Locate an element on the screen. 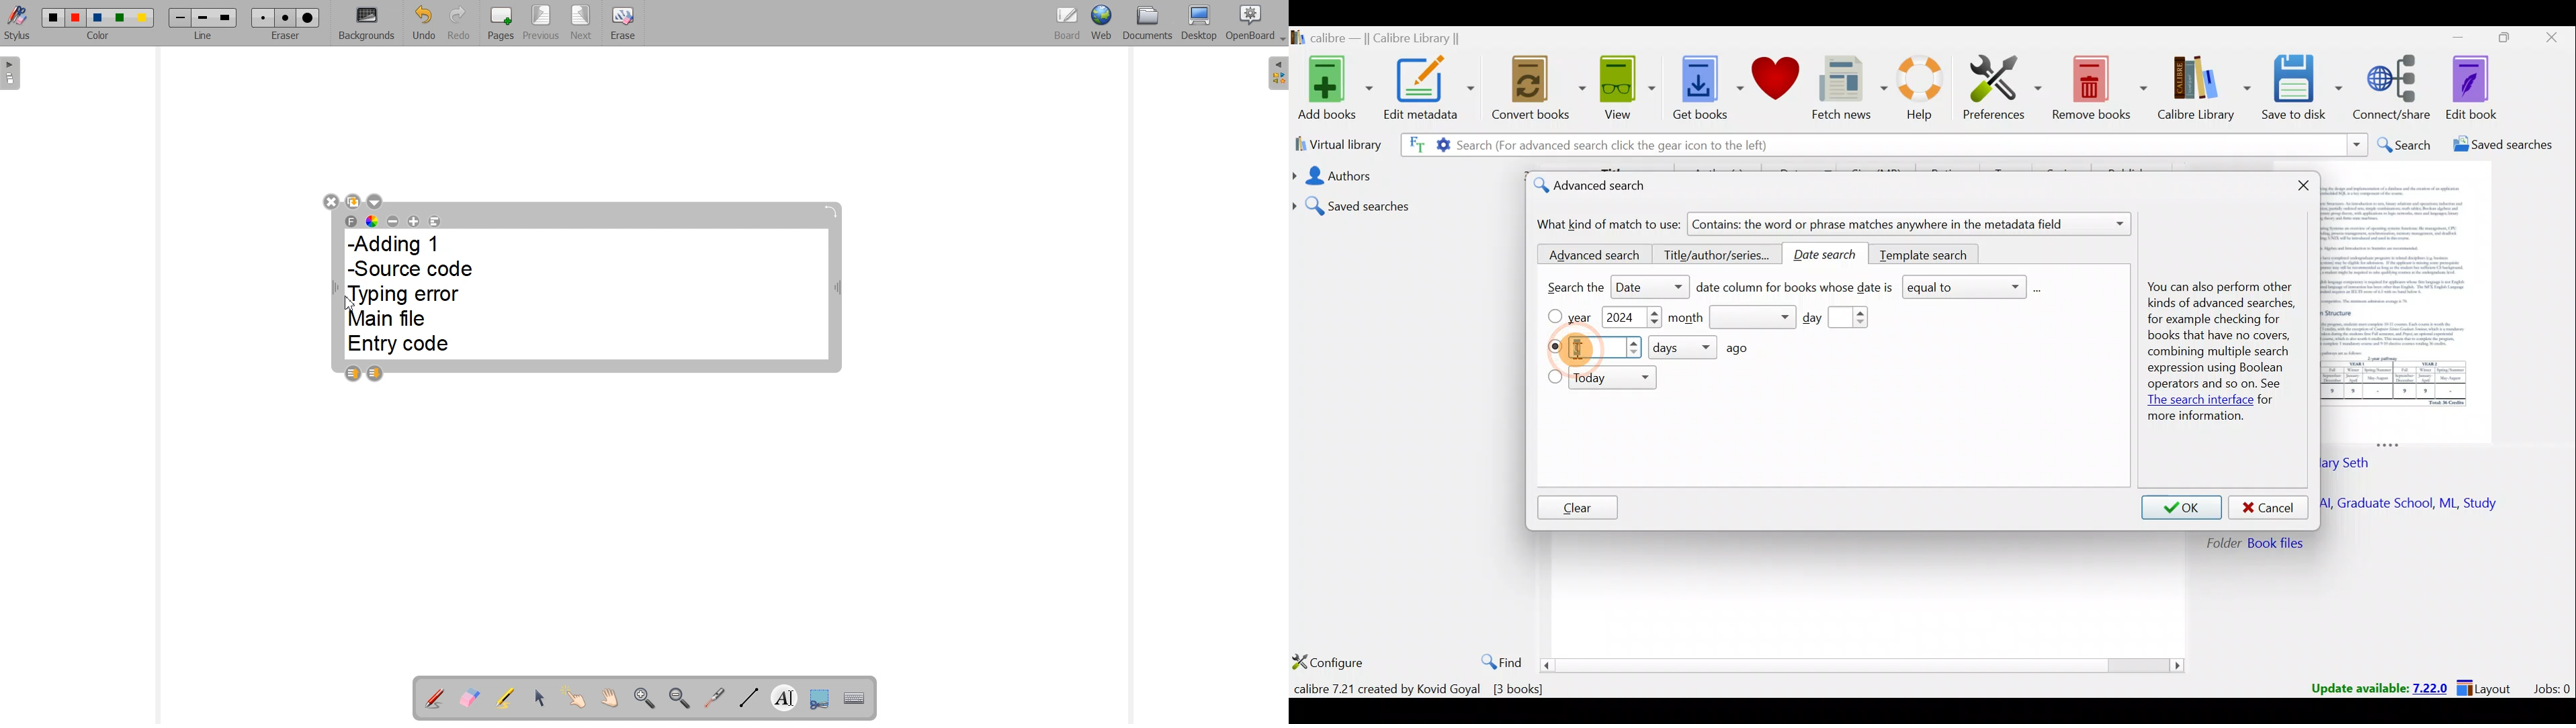 The height and width of the screenshot is (728, 2576). Edit book is located at coordinates (2482, 87).